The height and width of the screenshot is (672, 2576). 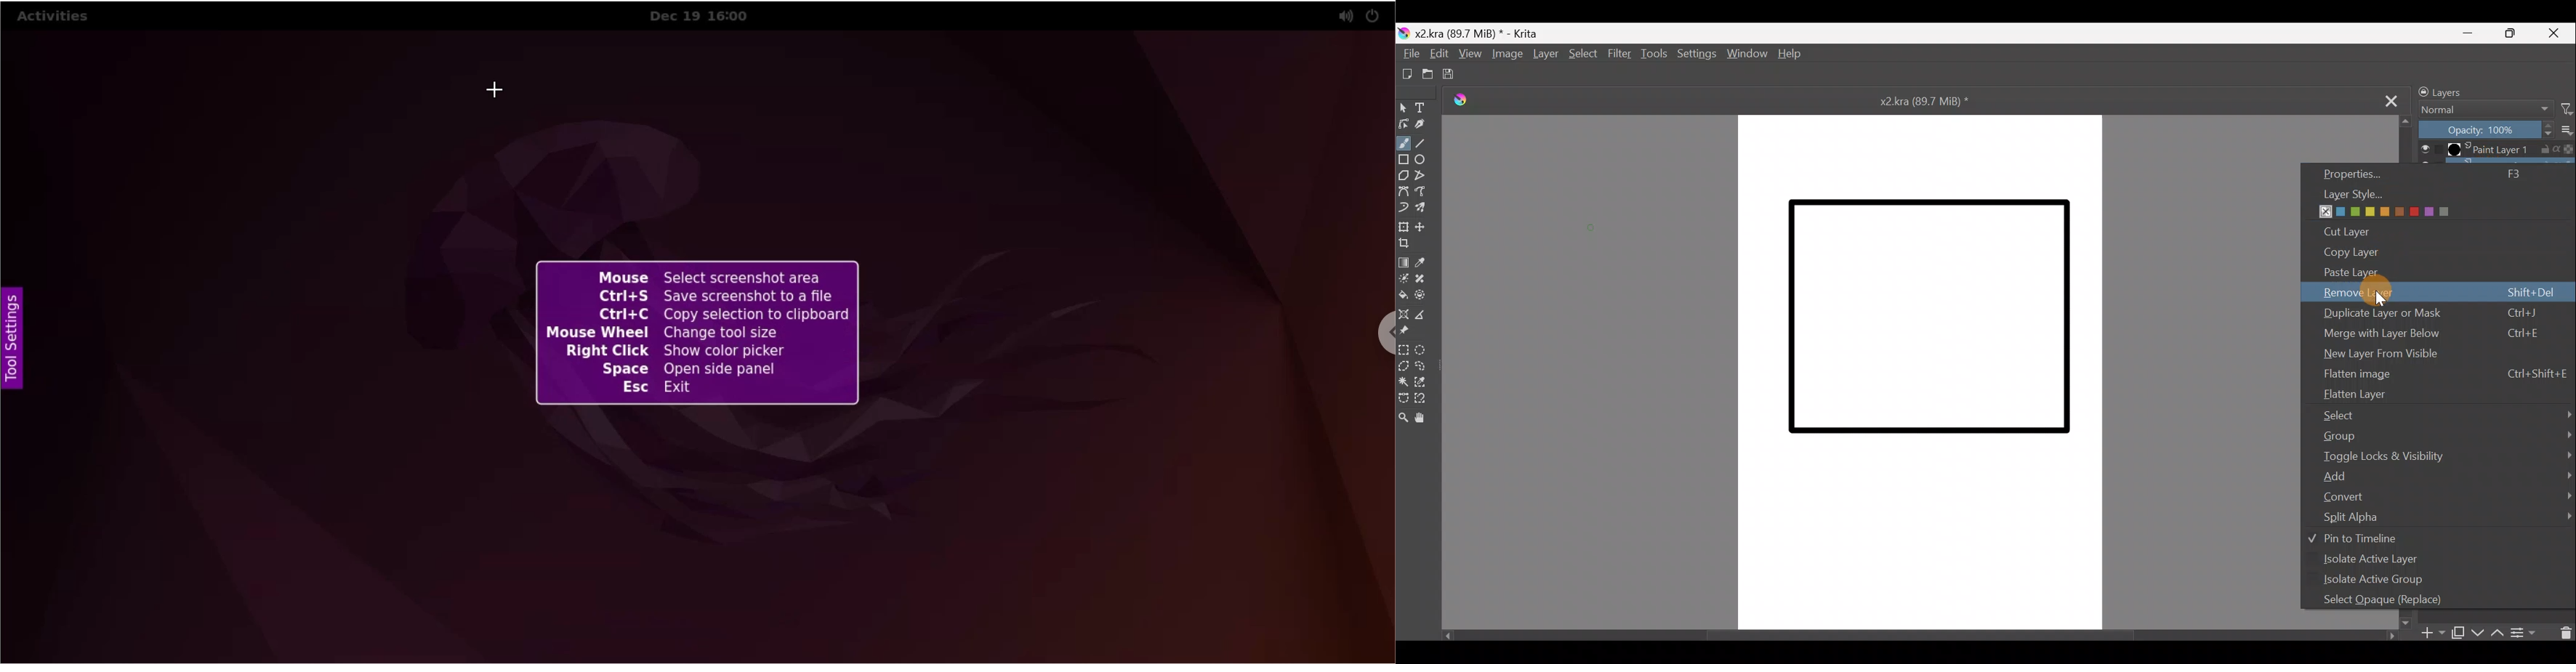 What do you see at coordinates (1426, 263) in the screenshot?
I see `Sample a colour from image/current layer` at bounding box center [1426, 263].